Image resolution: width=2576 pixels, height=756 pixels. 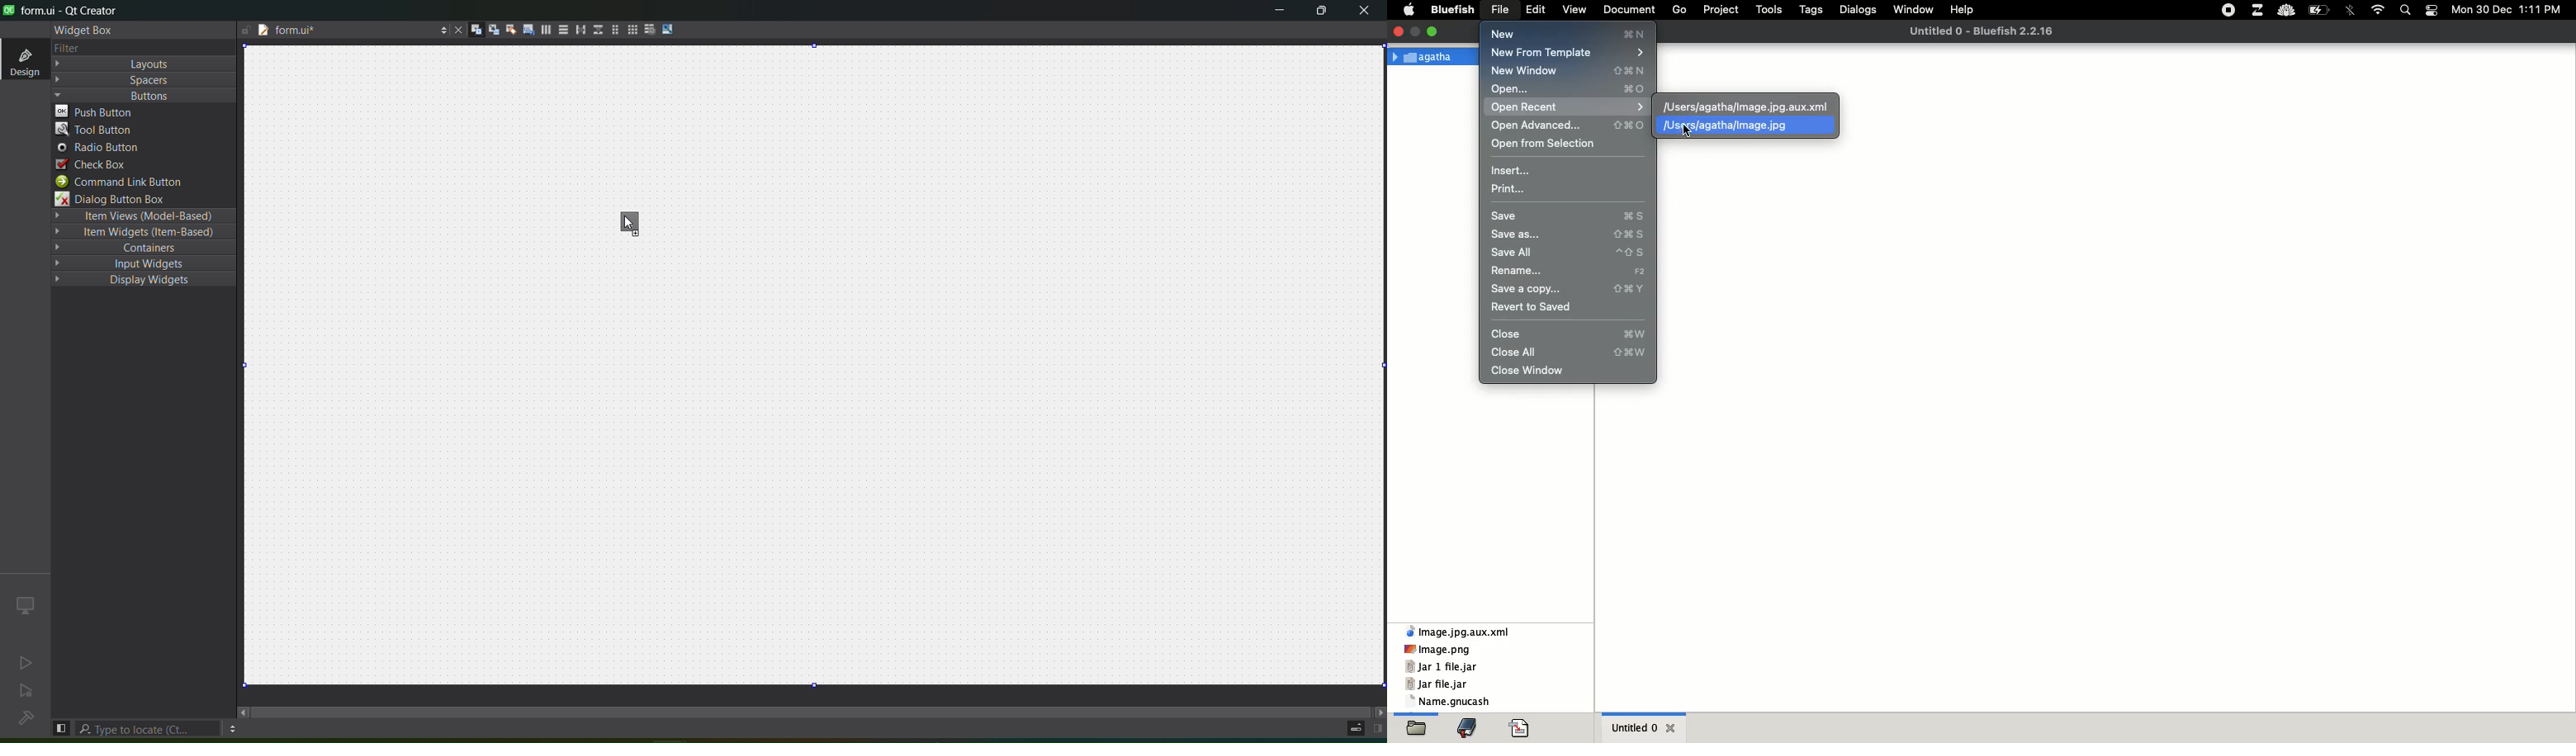 What do you see at coordinates (1568, 253) in the screenshot?
I see `save all    ^ S` at bounding box center [1568, 253].